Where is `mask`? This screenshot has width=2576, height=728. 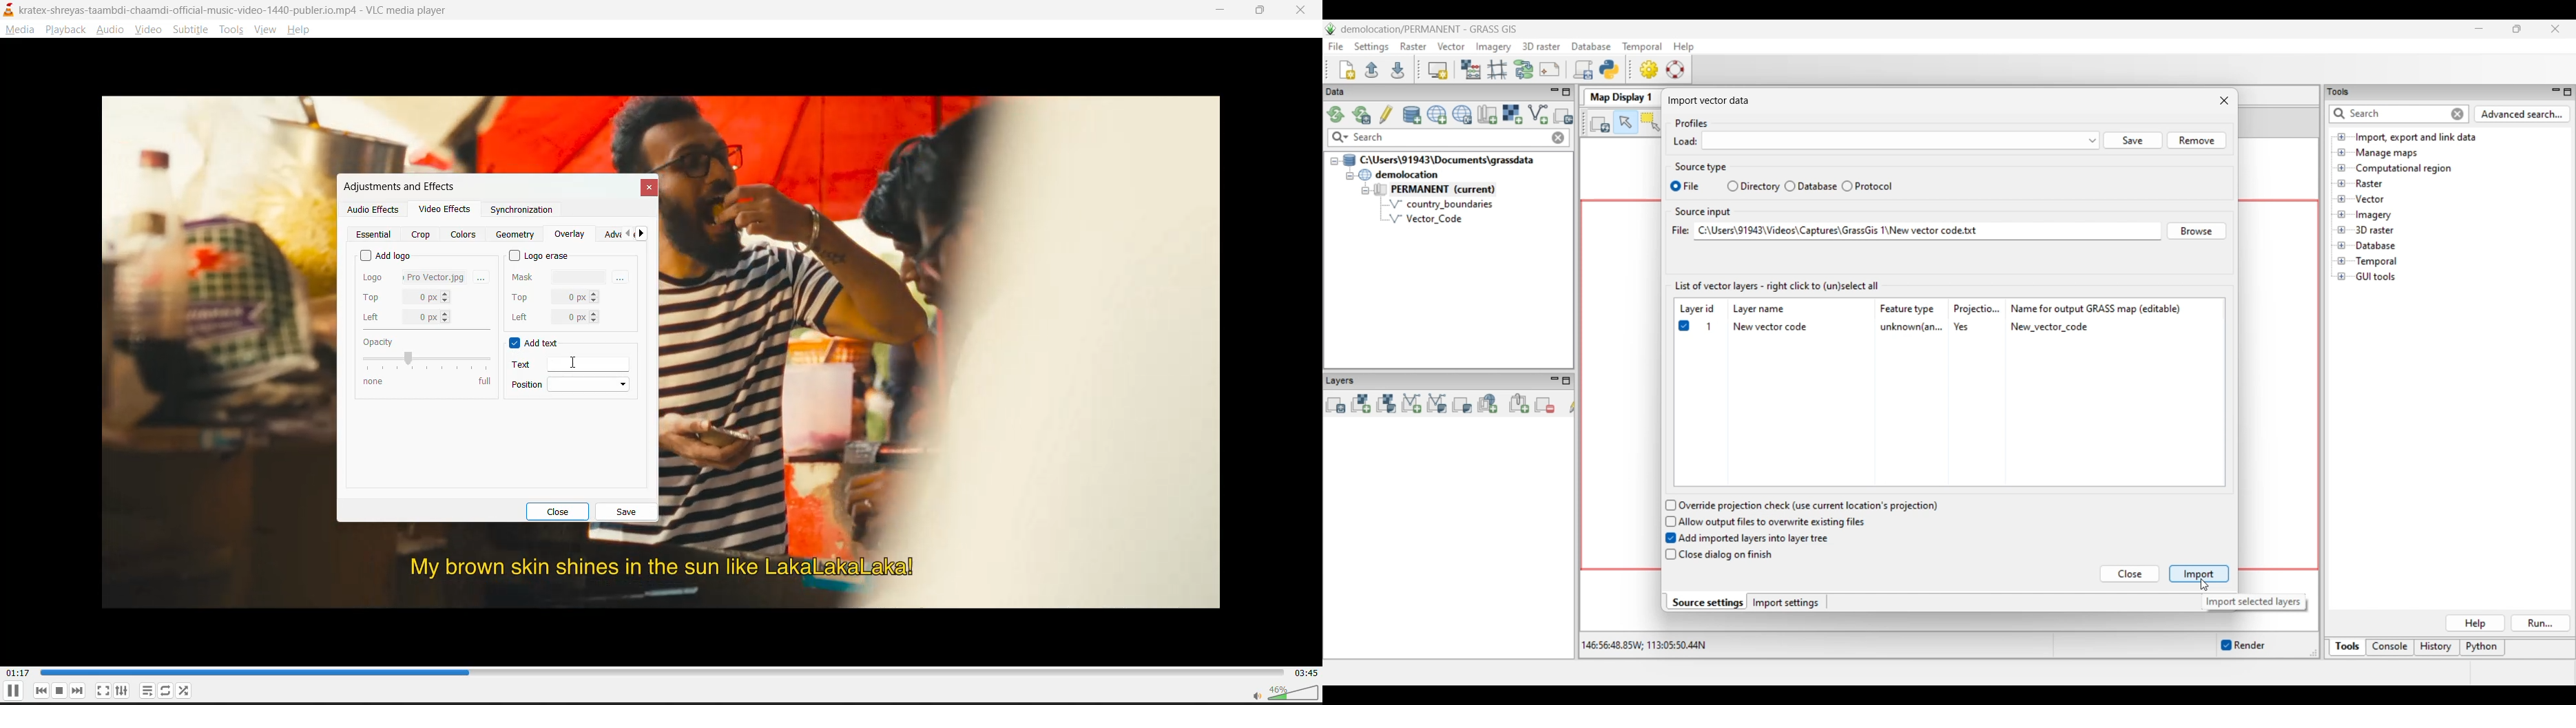
mask is located at coordinates (560, 275).